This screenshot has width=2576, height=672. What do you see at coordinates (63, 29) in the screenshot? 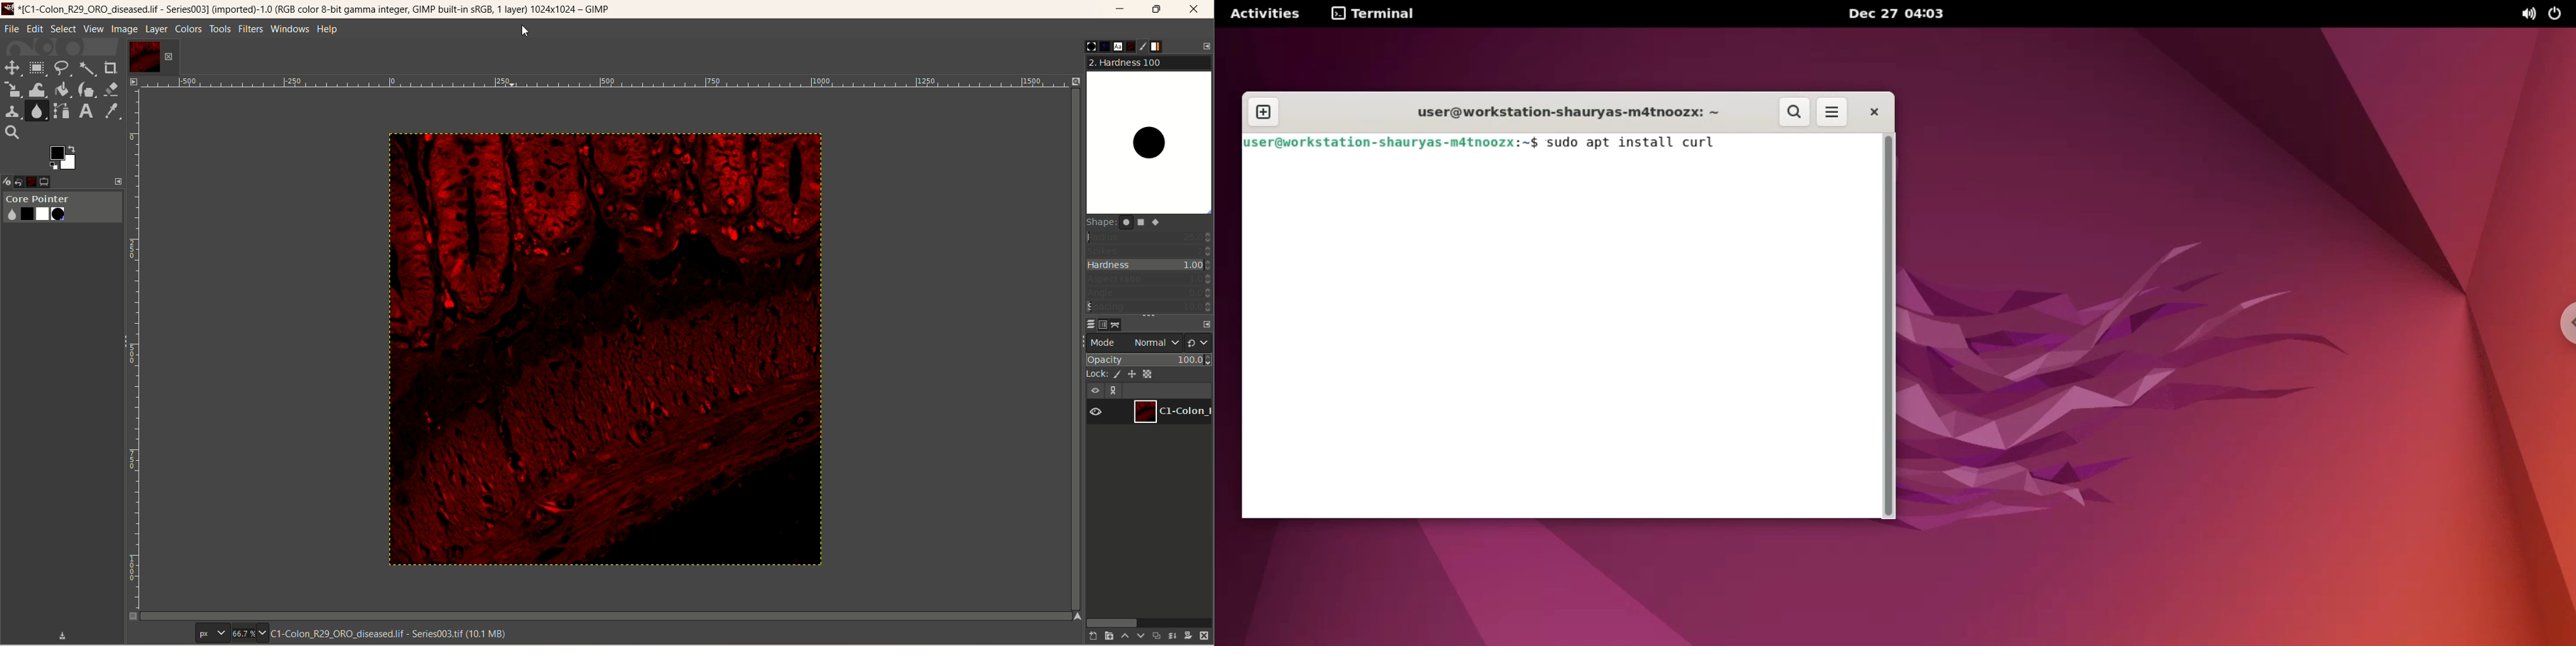
I see `select` at bounding box center [63, 29].